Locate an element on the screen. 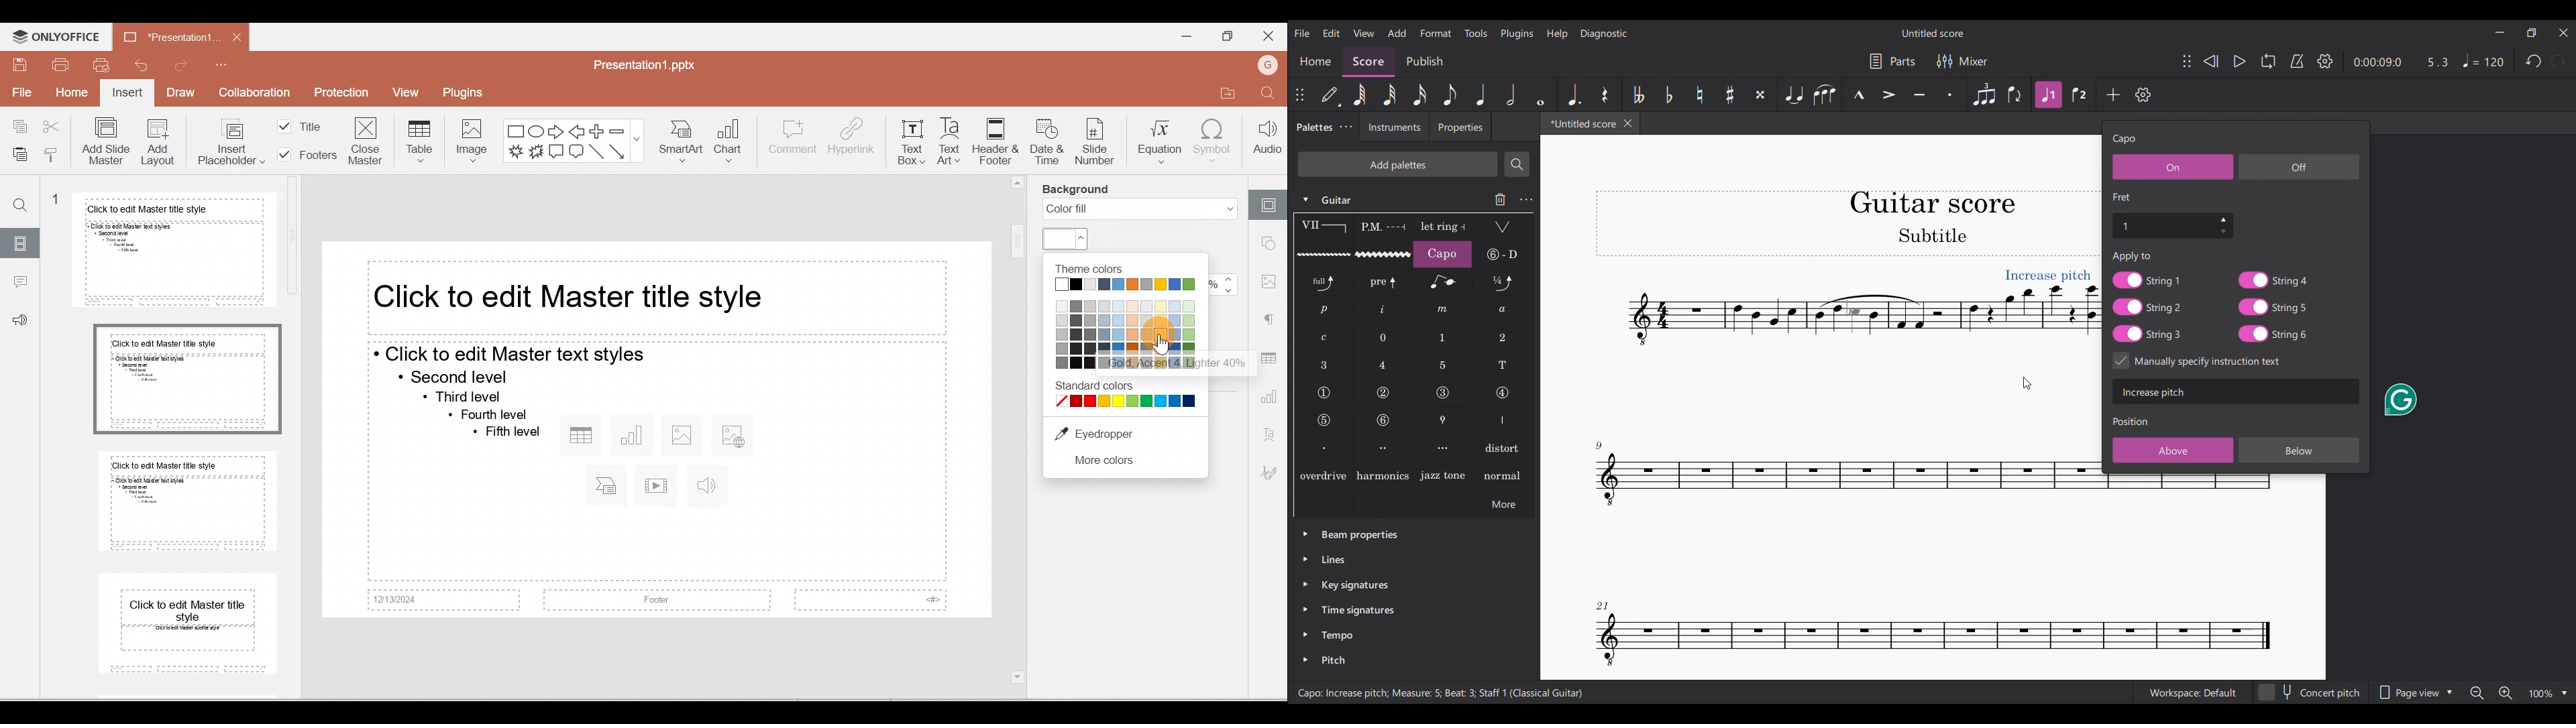  Copy formatting is located at coordinates (51, 152).